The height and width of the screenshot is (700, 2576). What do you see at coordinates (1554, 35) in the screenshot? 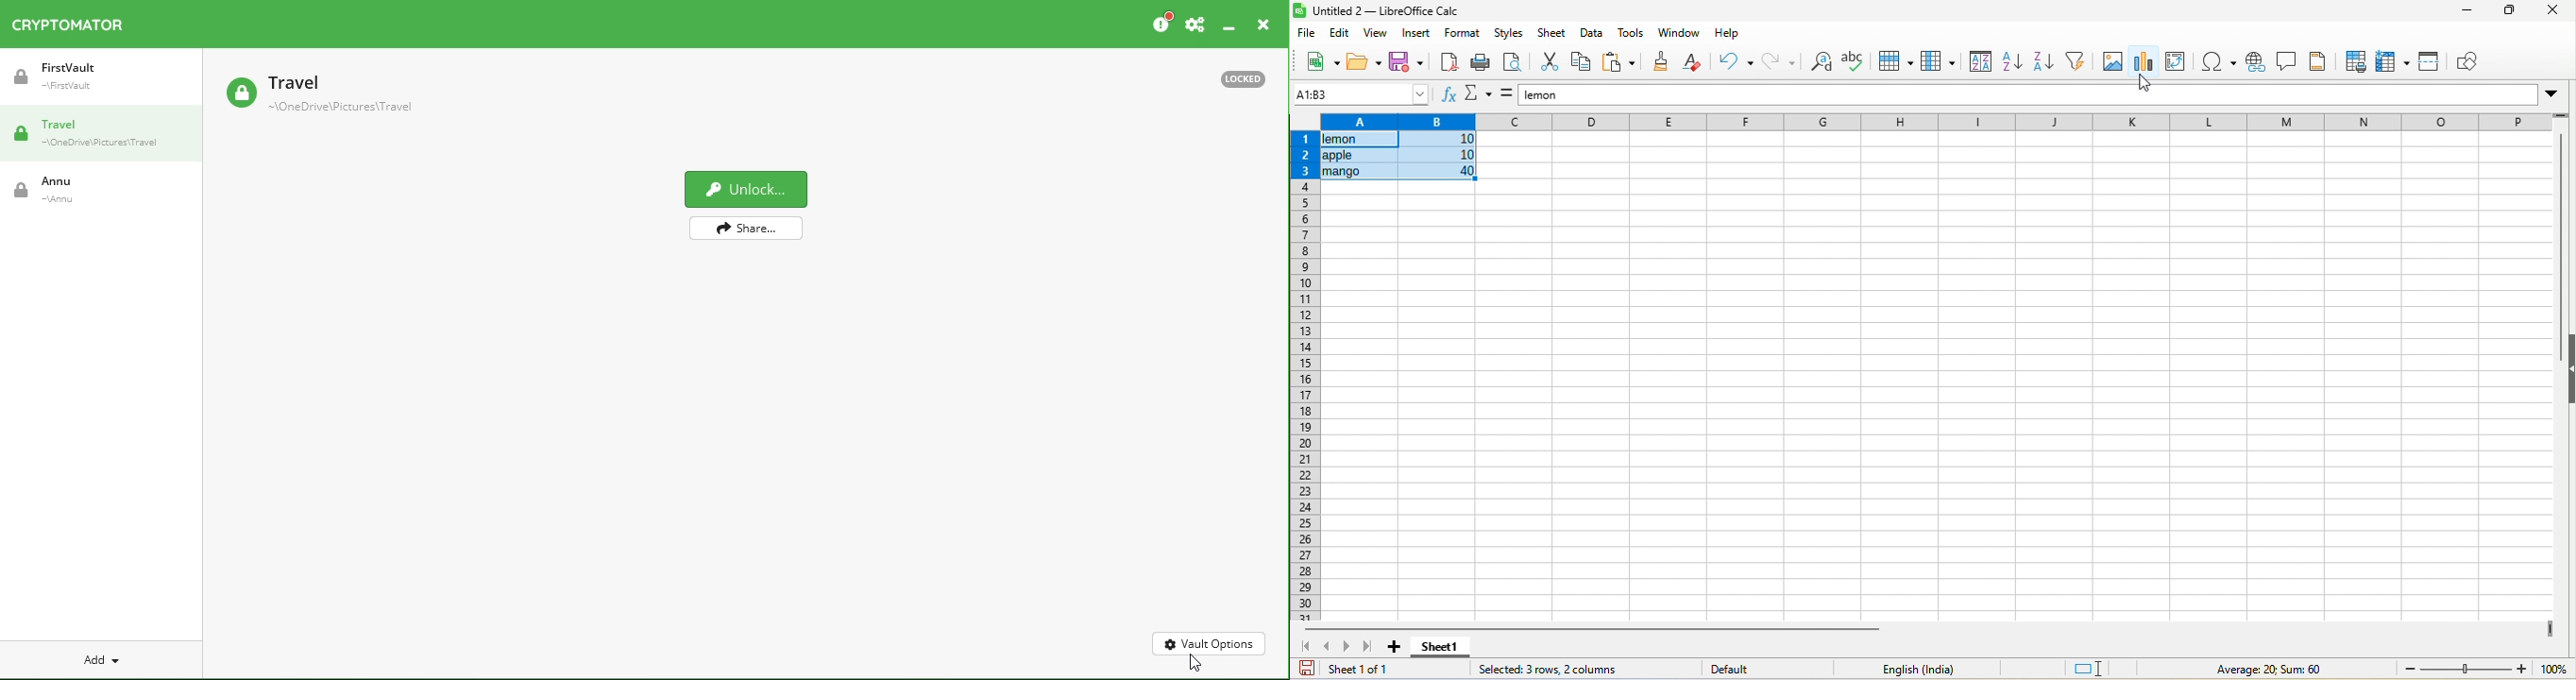
I see `sheet` at bounding box center [1554, 35].